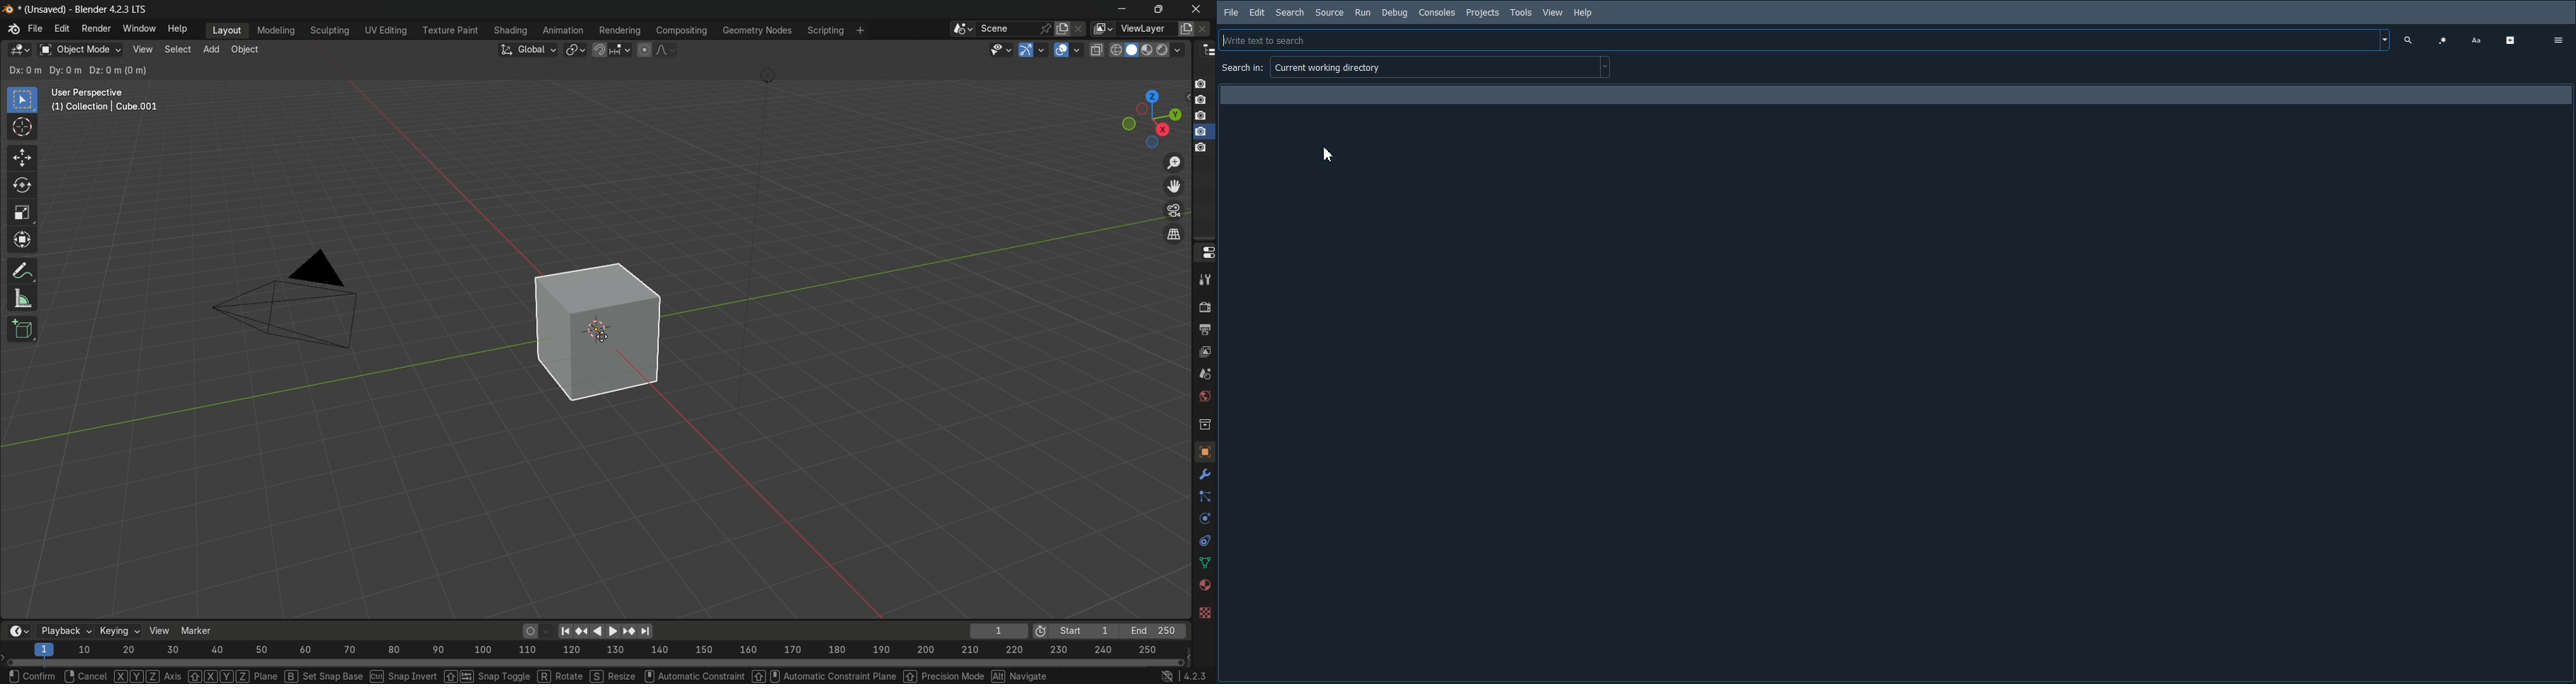  What do you see at coordinates (1482, 13) in the screenshot?
I see `Projects` at bounding box center [1482, 13].